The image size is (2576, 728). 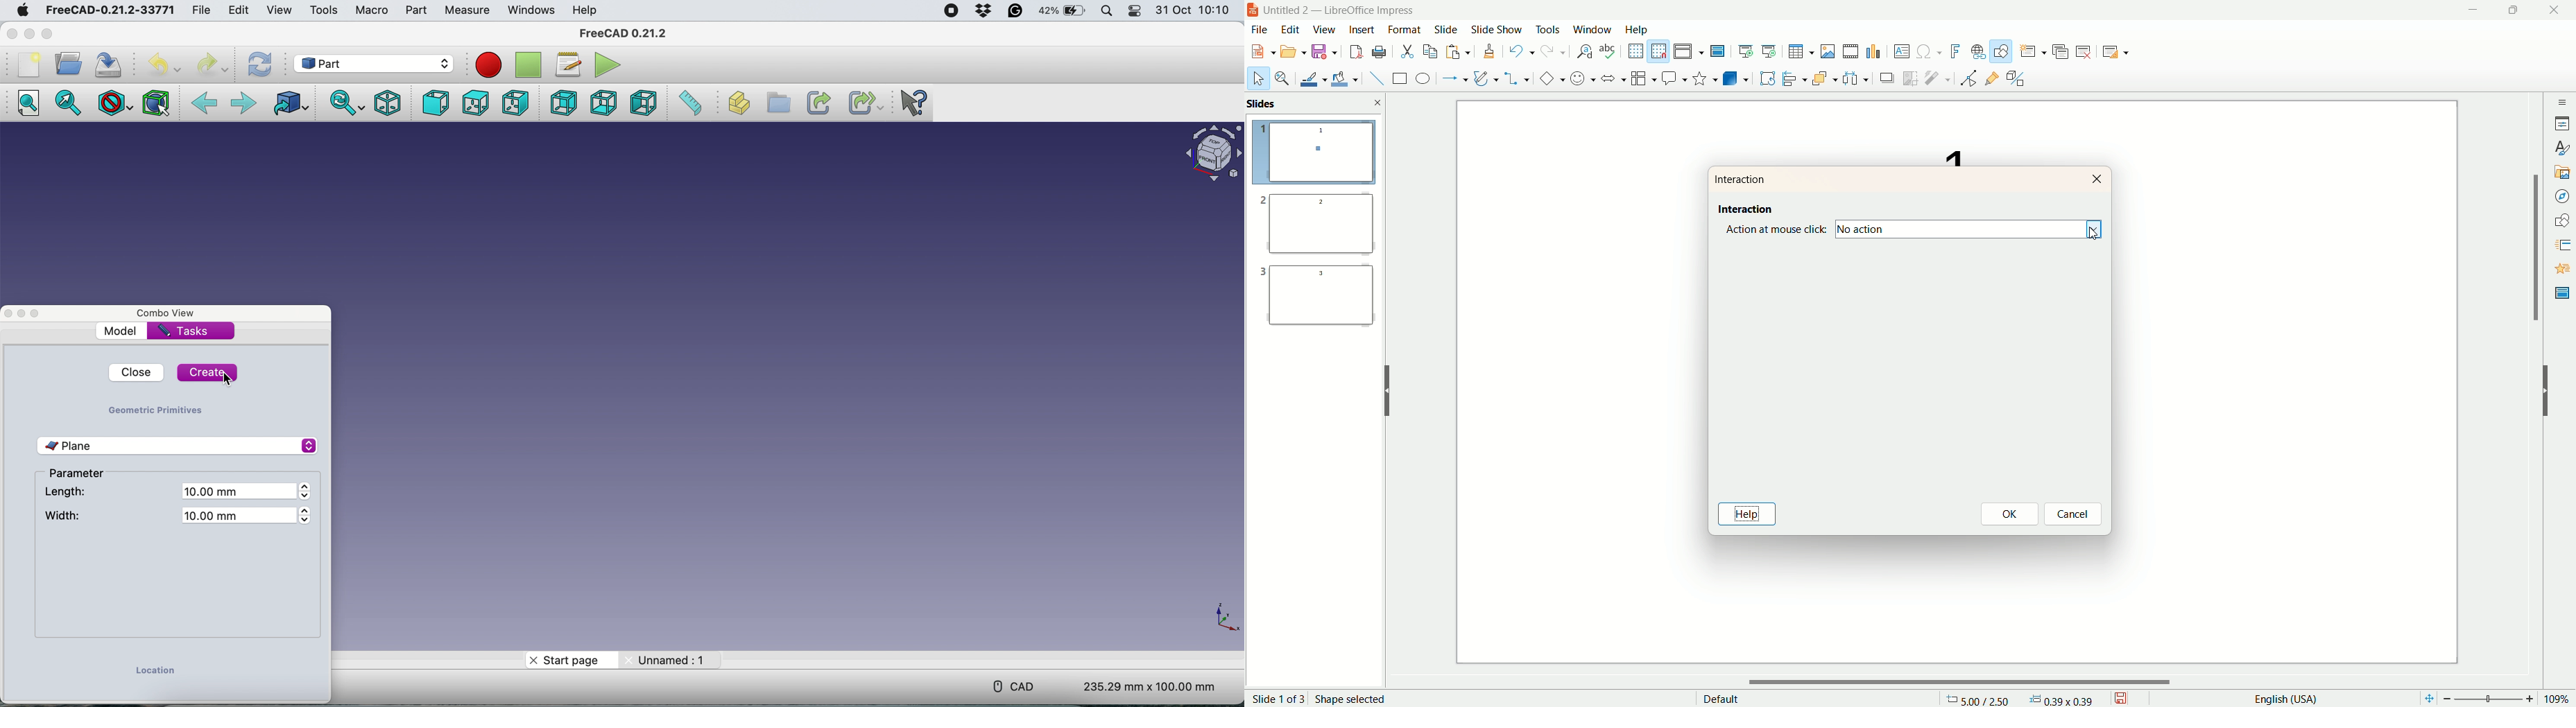 I want to click on Open, so click(x=68, y=64).